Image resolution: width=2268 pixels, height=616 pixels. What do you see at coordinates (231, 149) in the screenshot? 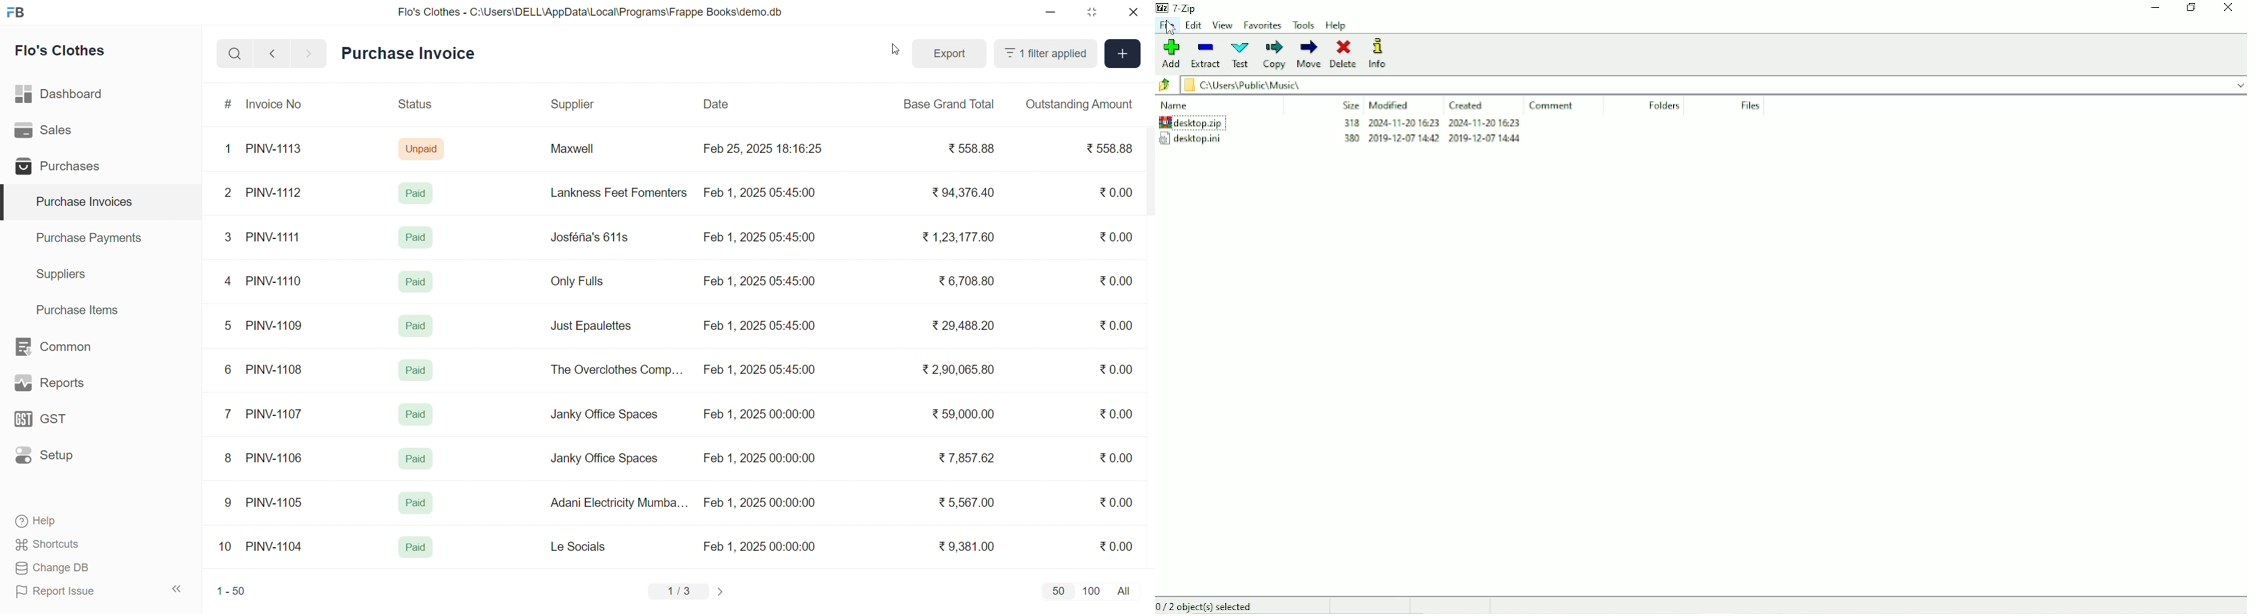
I see `1` at bounding box center [231, 149].